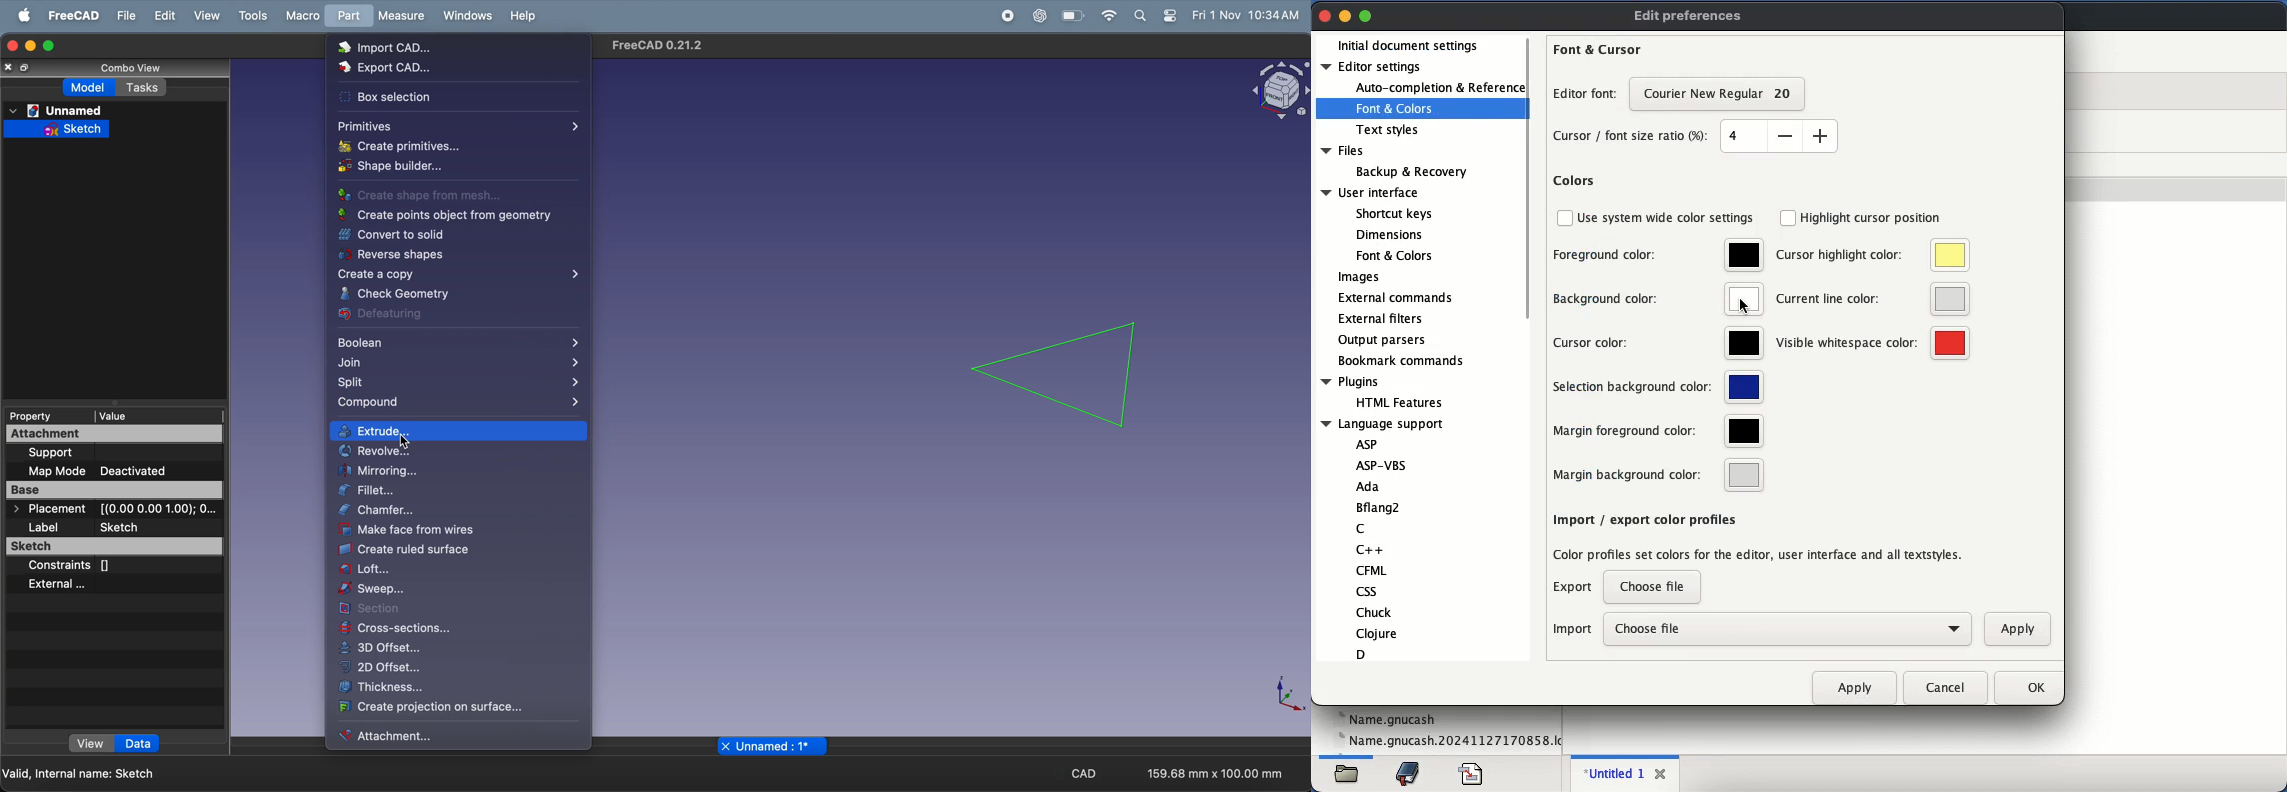 The image size is (2296, 812). What do you see at coordinates (9, 67) in the screenshot?
I see `close` at bounding box center [9, 67].